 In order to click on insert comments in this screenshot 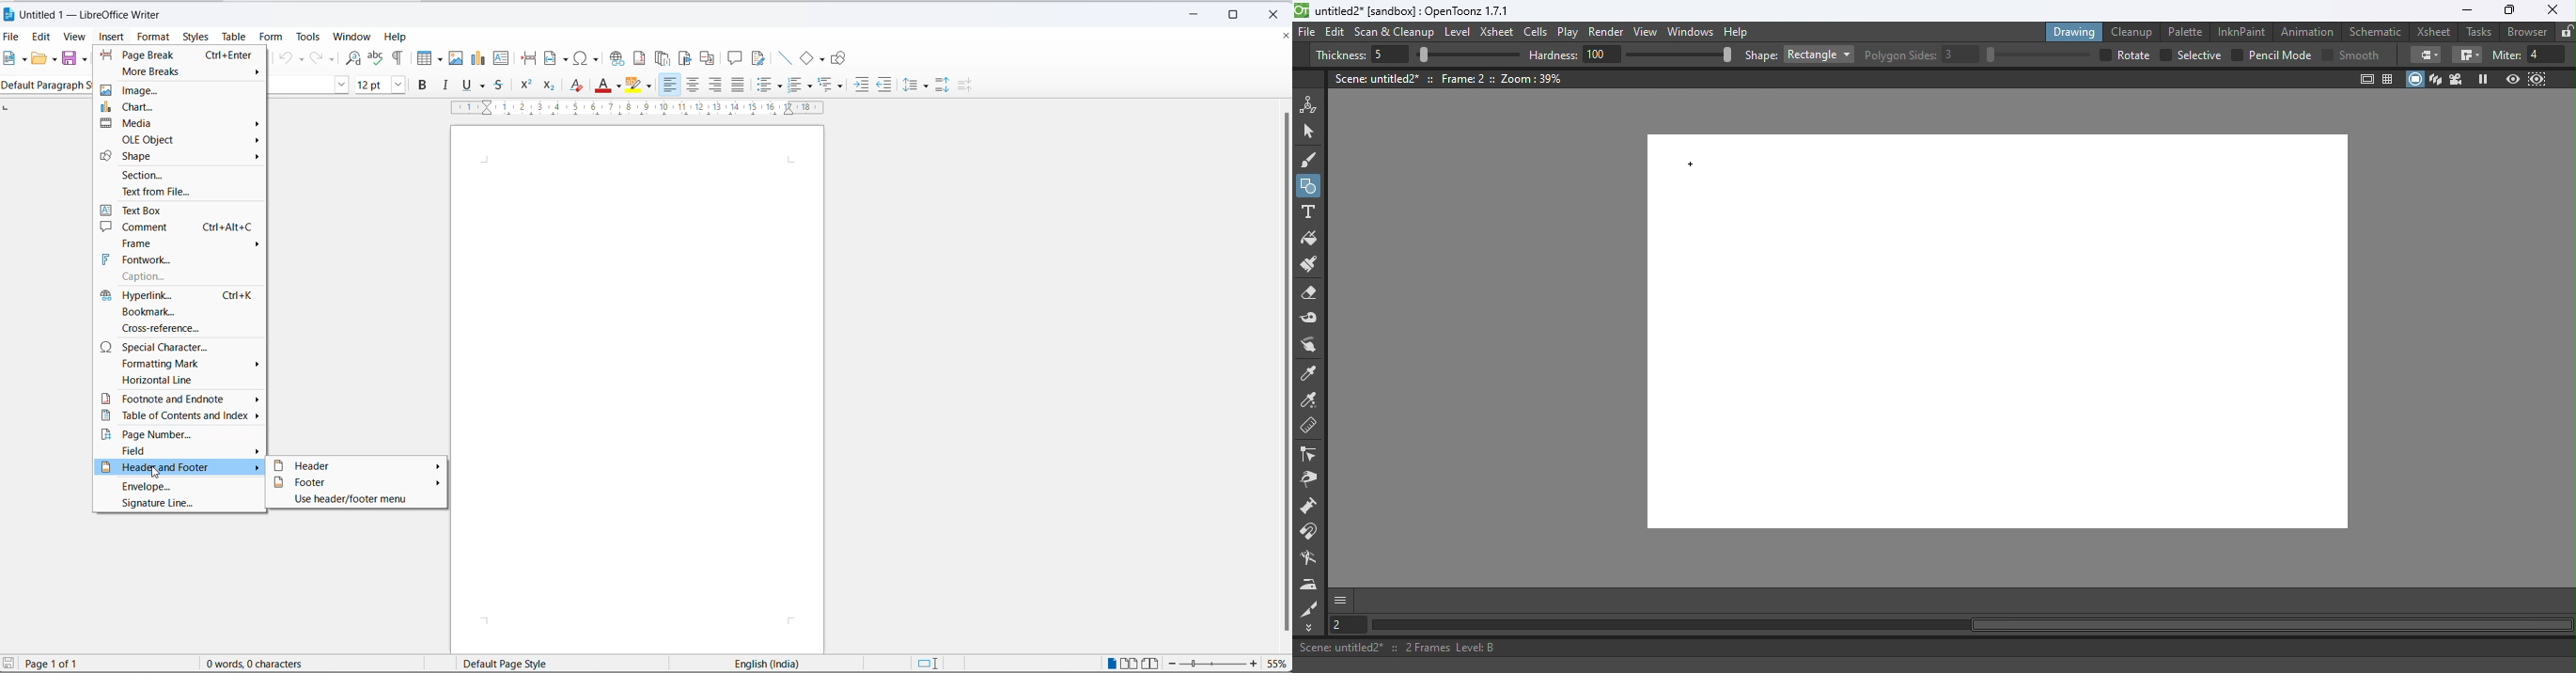, I will do `click(735, 59)`.